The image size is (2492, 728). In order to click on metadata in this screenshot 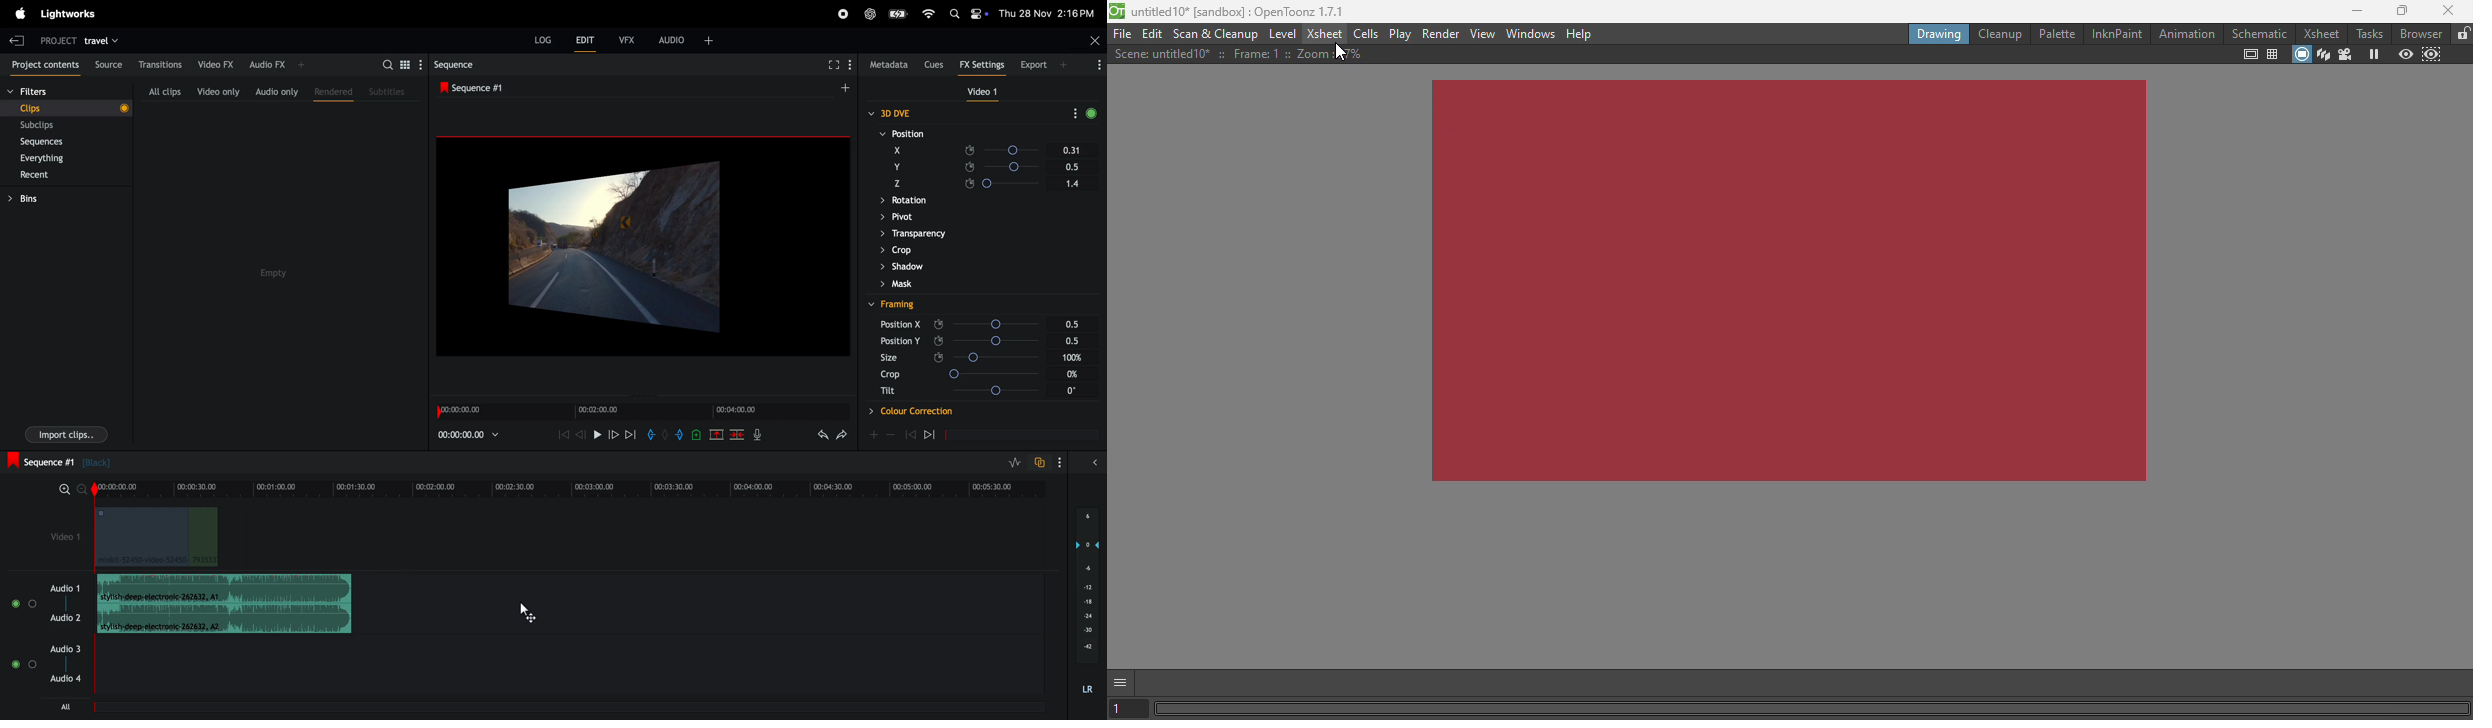, I will do `click(886, 65)`.